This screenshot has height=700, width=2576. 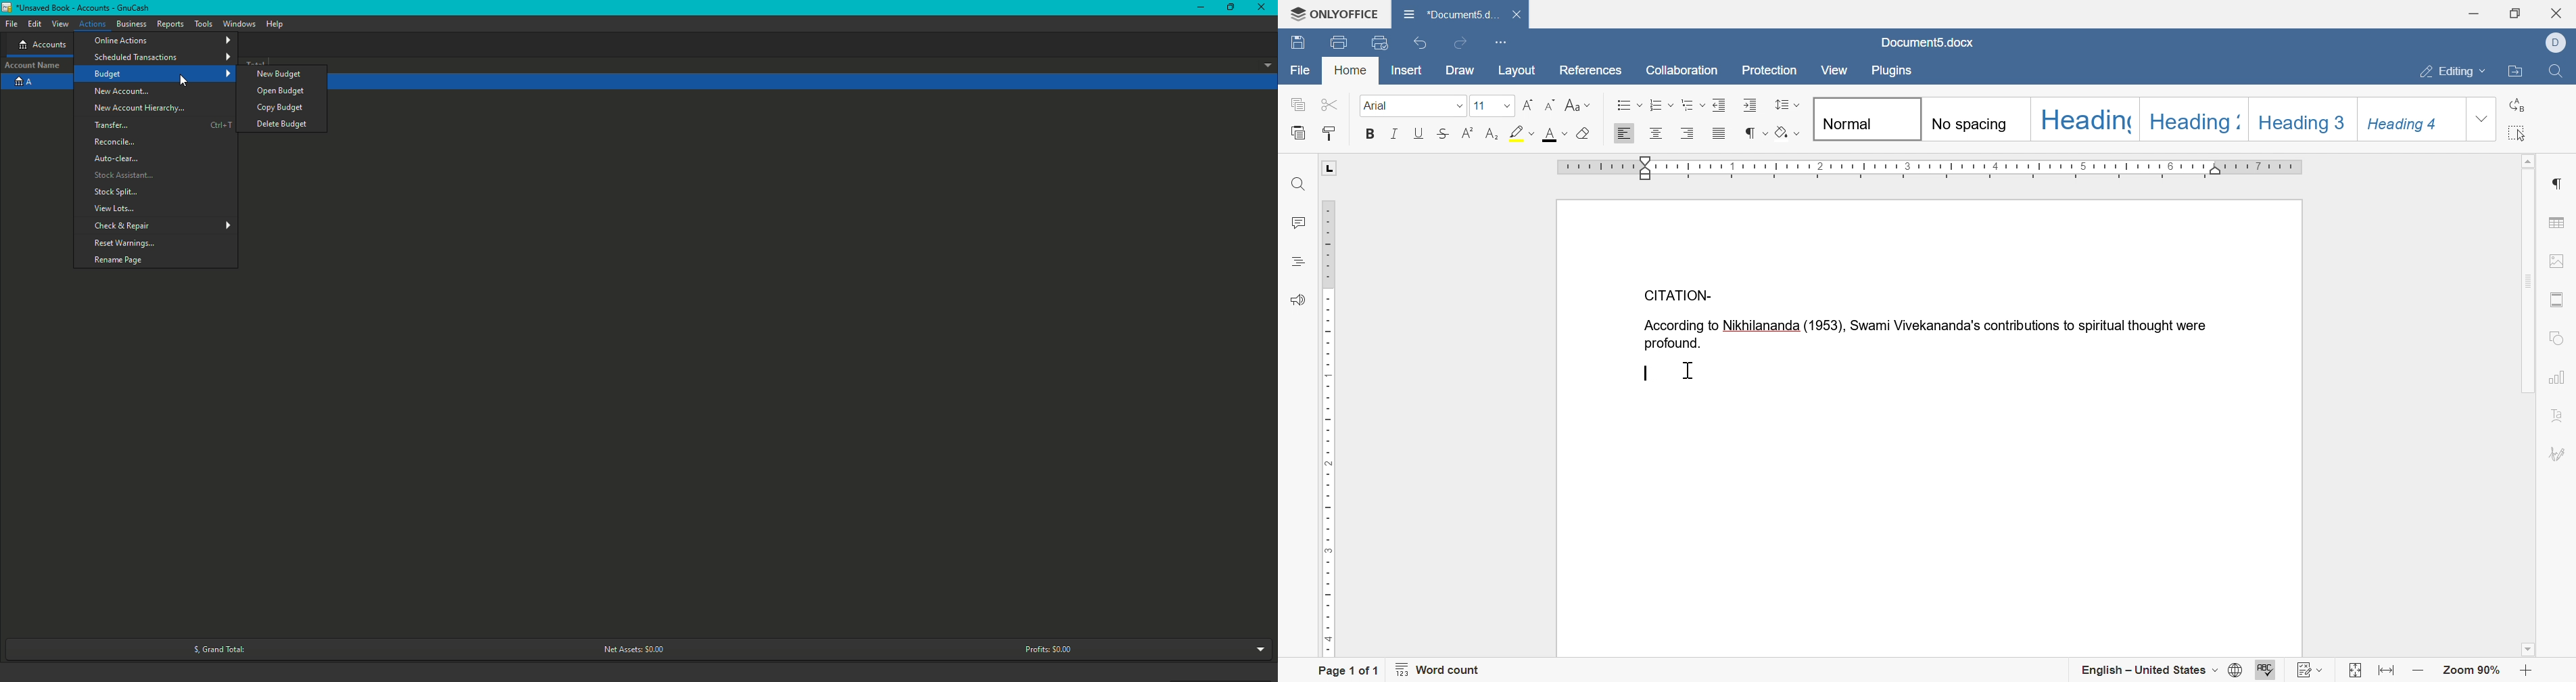 I want to click on zoom 90%, so click(x=2472, y=672).